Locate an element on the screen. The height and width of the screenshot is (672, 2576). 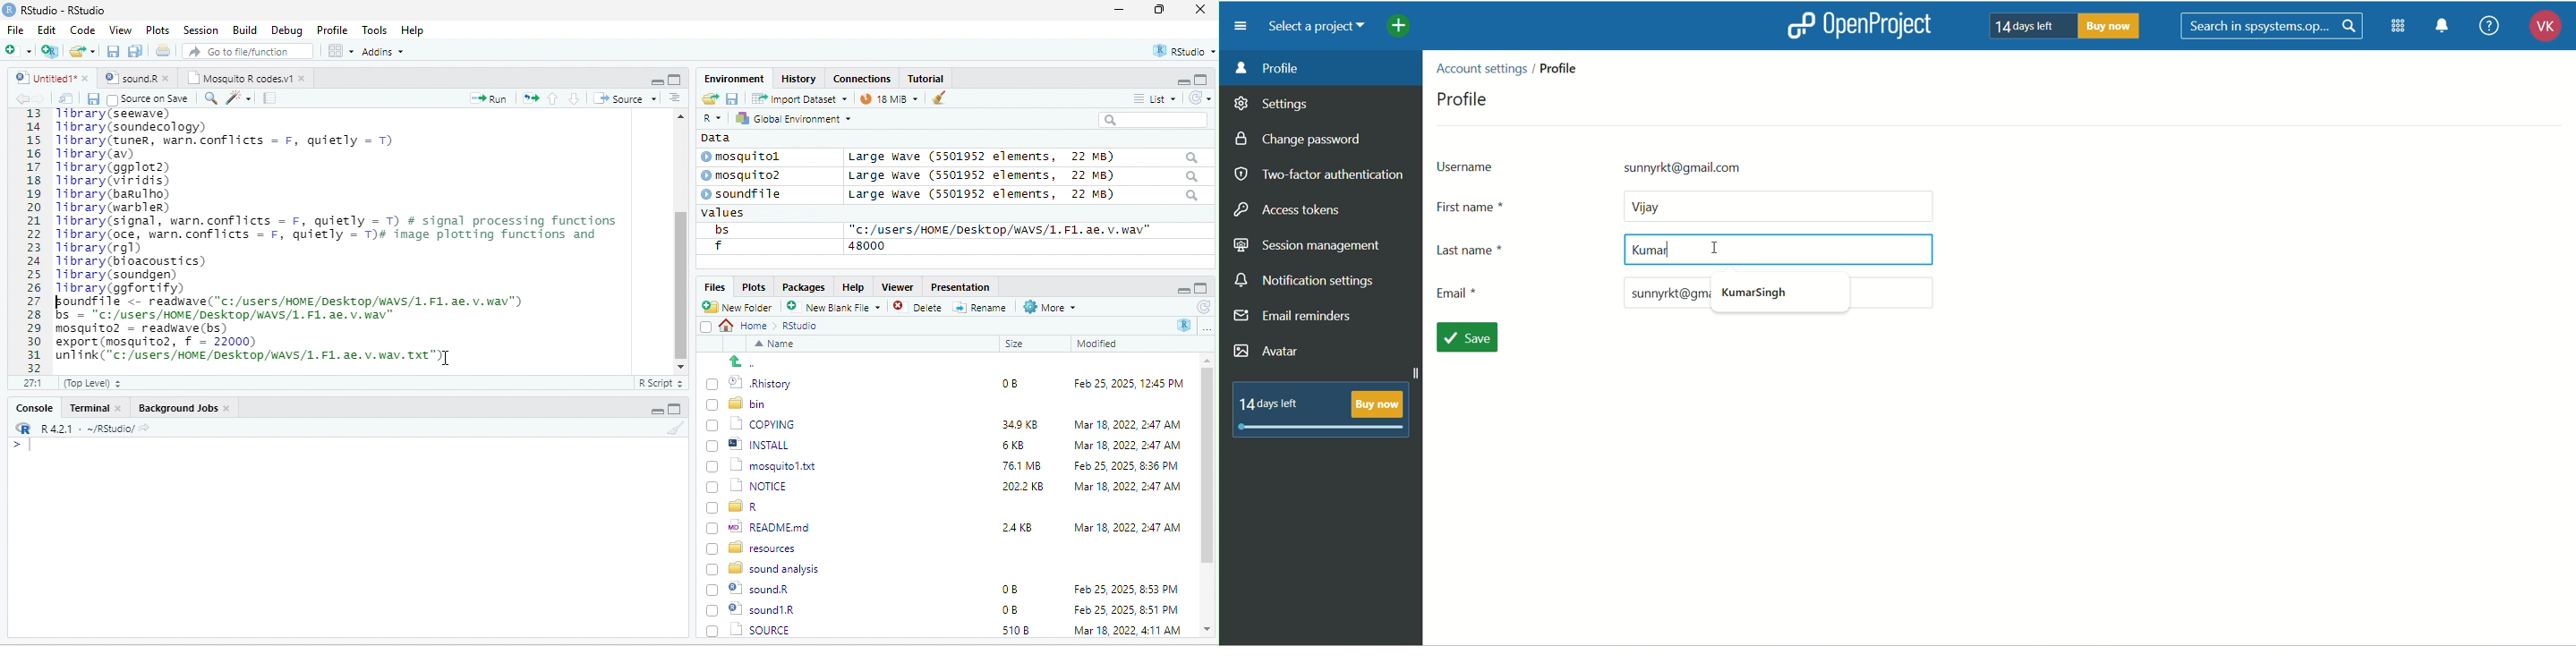
maximize is located at coordinates (674, 409).